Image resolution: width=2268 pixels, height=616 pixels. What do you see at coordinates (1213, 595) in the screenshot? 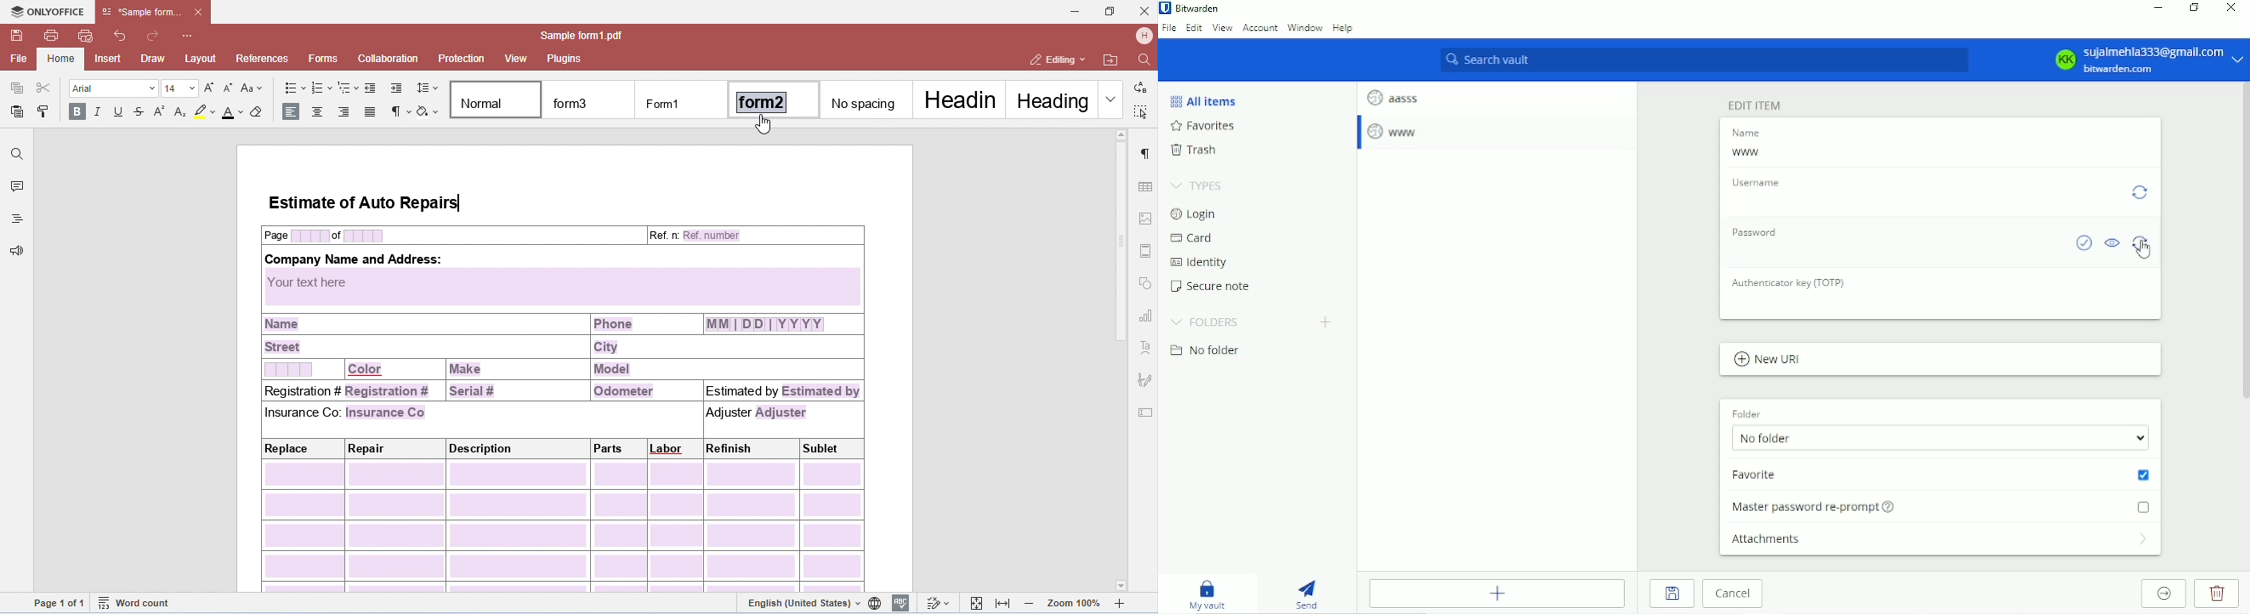
I see `My vault` at bounding box center [1213, 595].